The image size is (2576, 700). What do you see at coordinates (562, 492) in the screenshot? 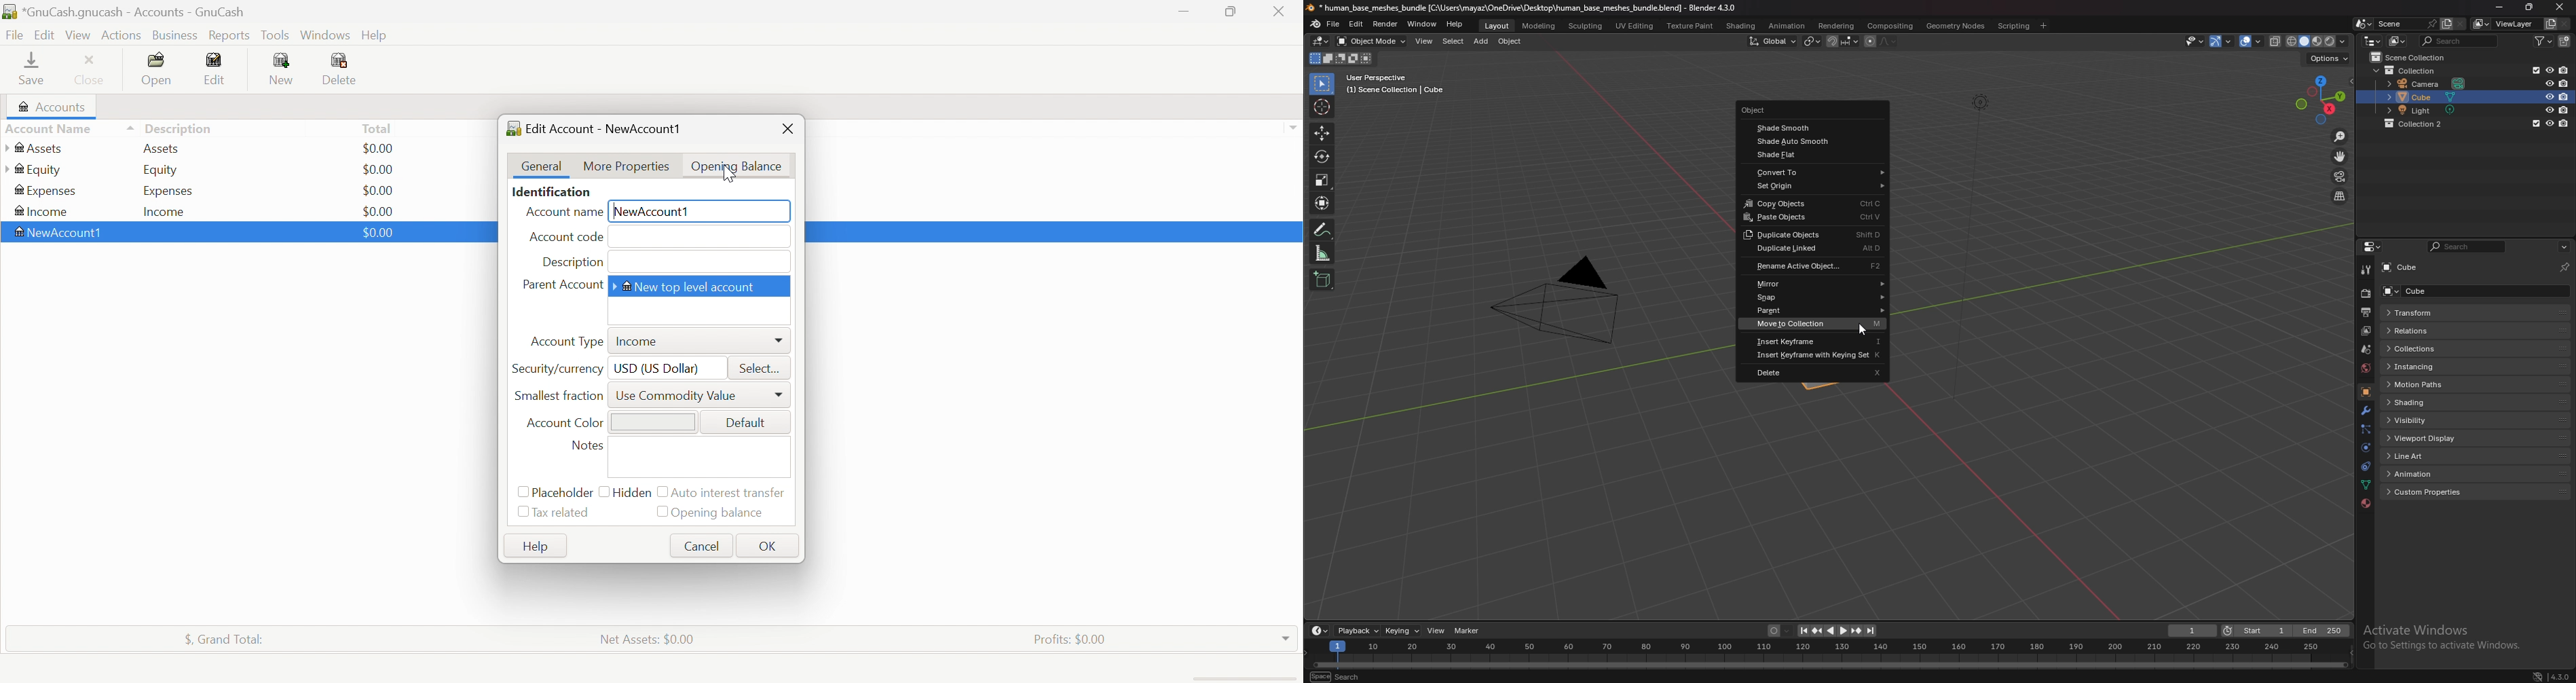
I see `Placeholder` at bounding box center [562, 492].